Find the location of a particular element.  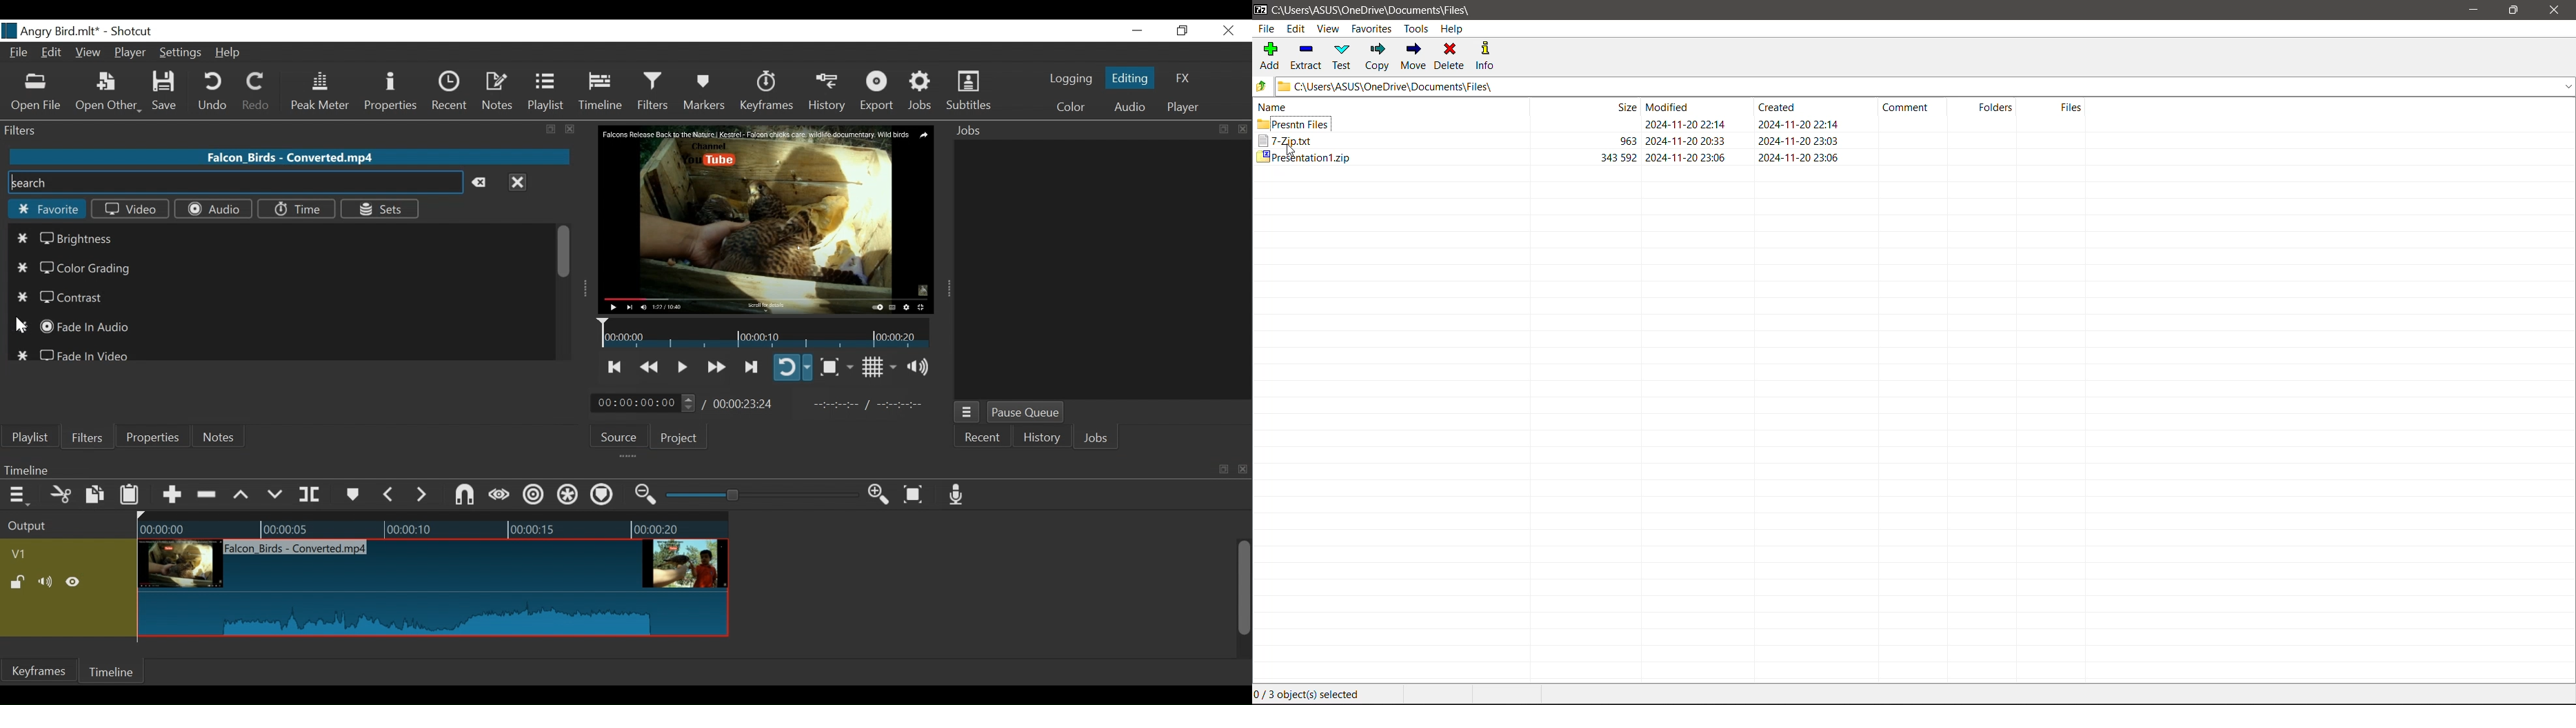

Update is located at coordinates (166, 406).